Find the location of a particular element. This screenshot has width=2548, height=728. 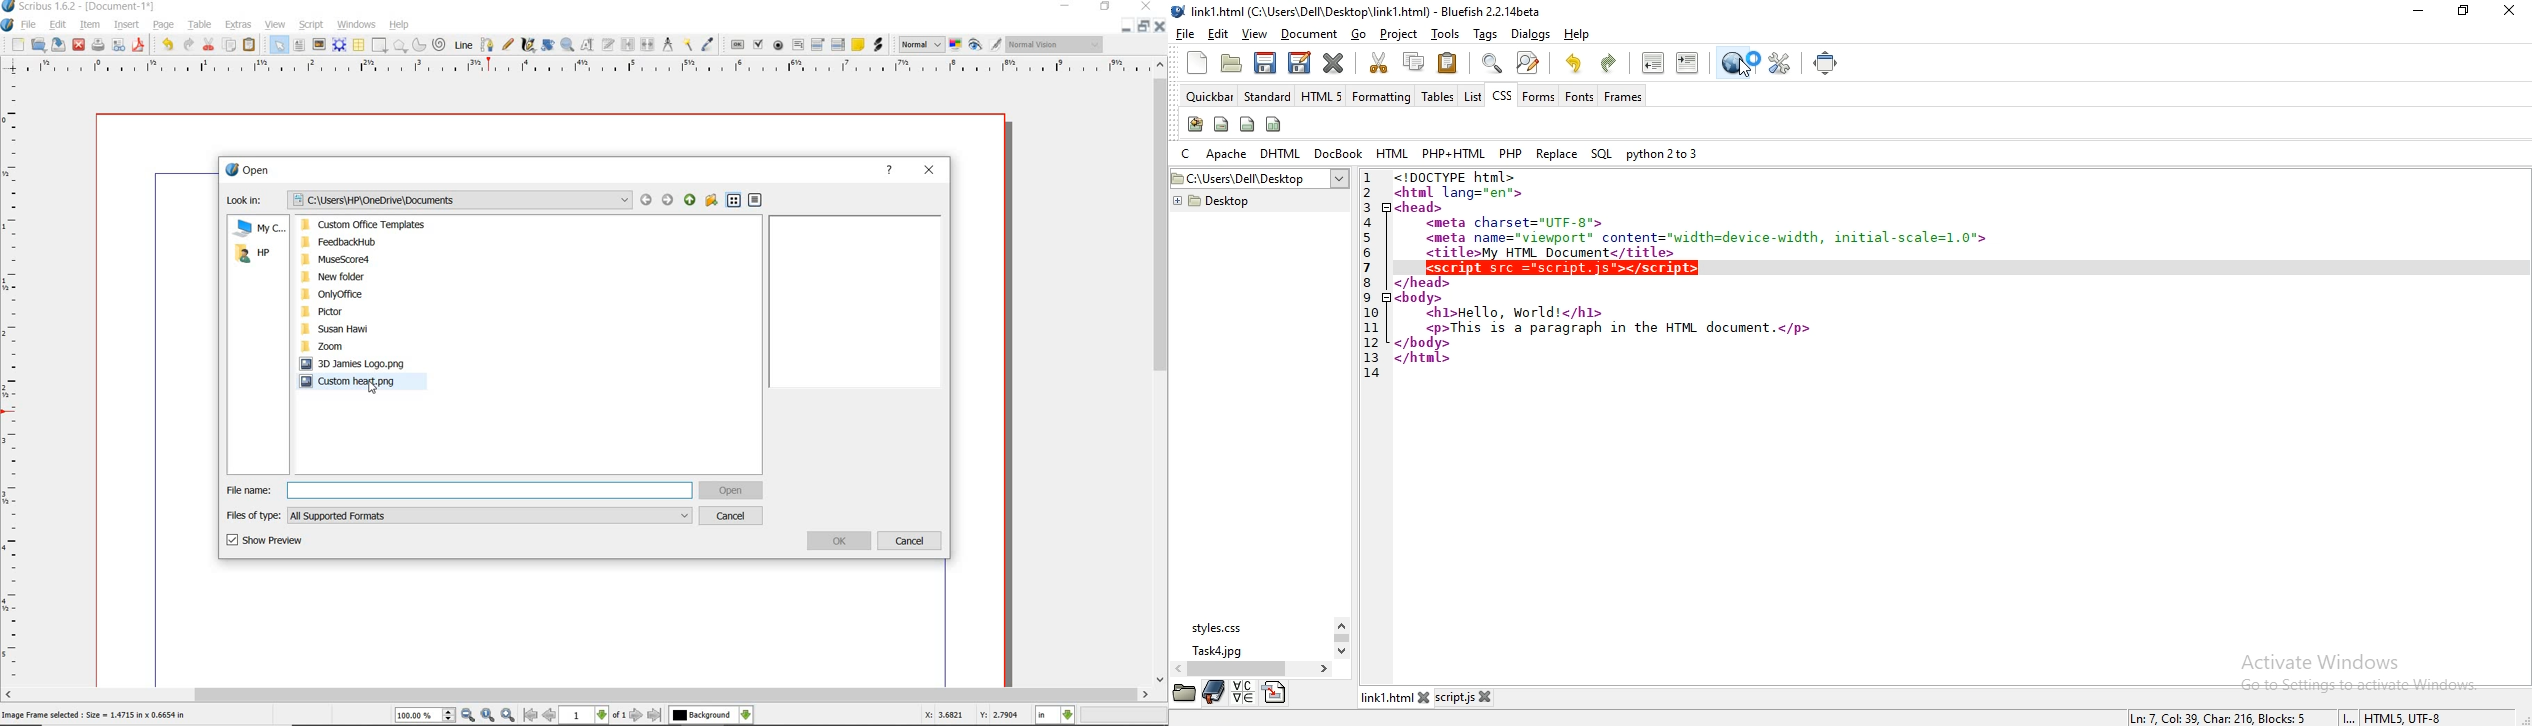

indent  is located at coordinates (1687, 63).